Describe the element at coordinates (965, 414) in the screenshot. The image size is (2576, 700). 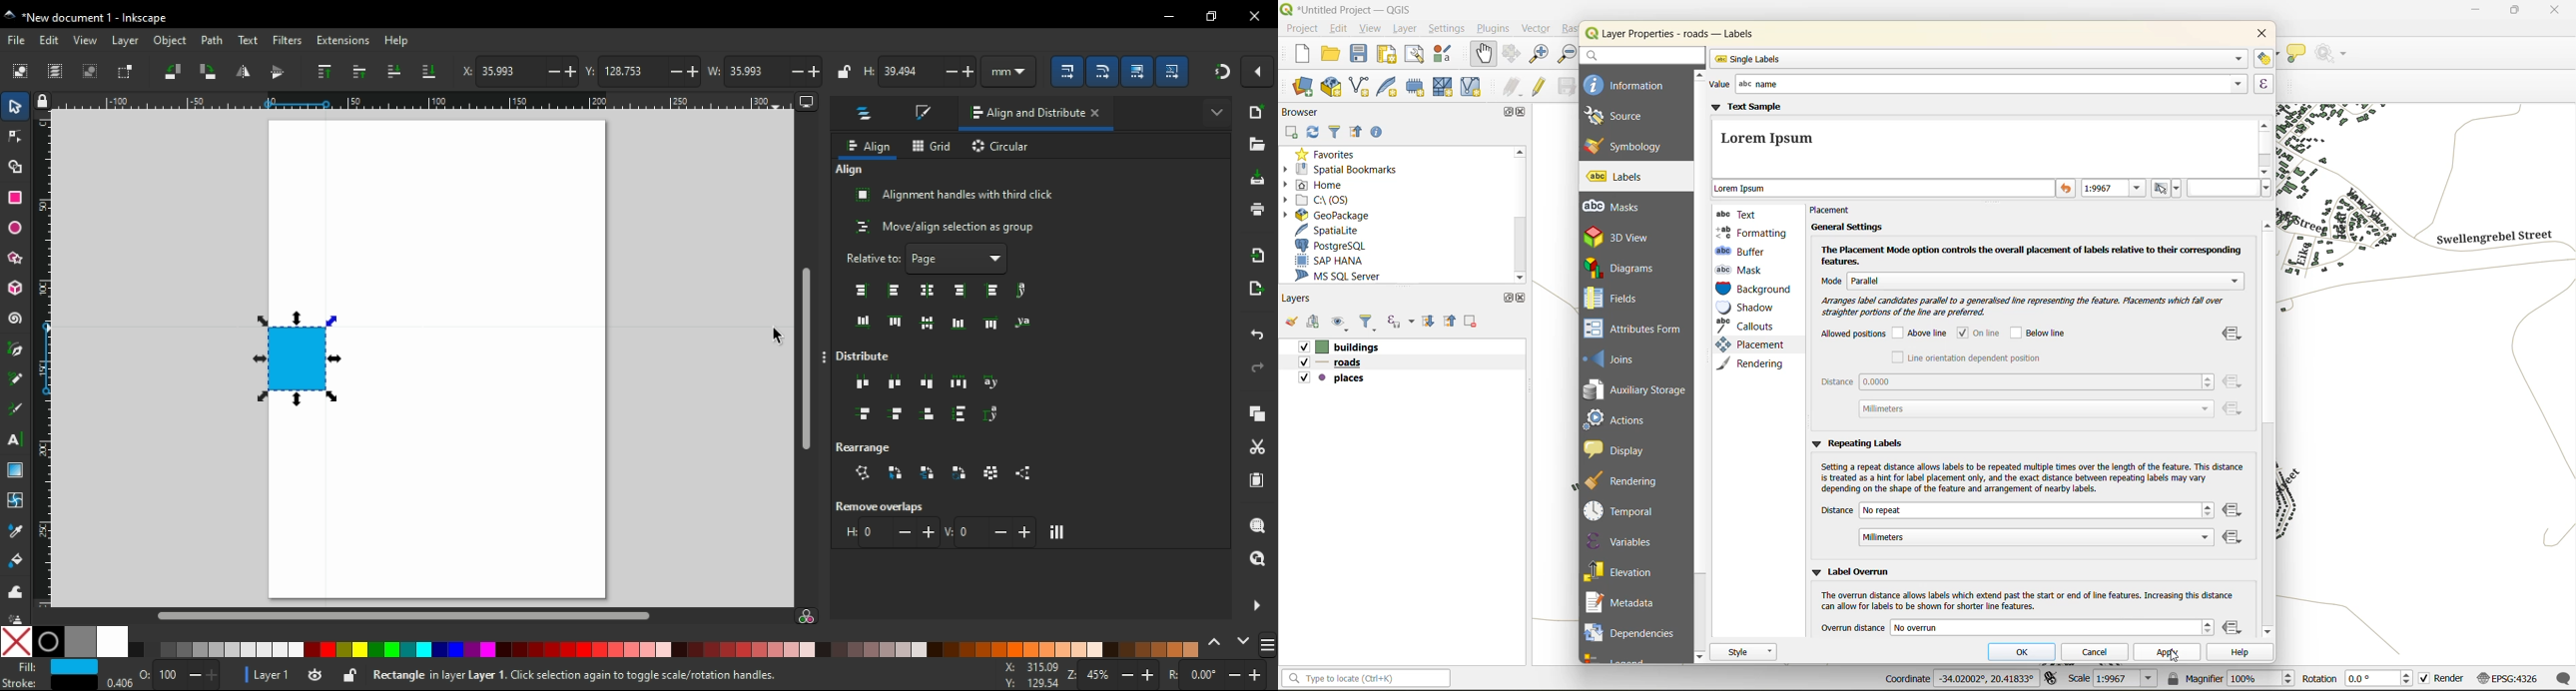
I see `distribute vertically with even vertical gaps` at that location.